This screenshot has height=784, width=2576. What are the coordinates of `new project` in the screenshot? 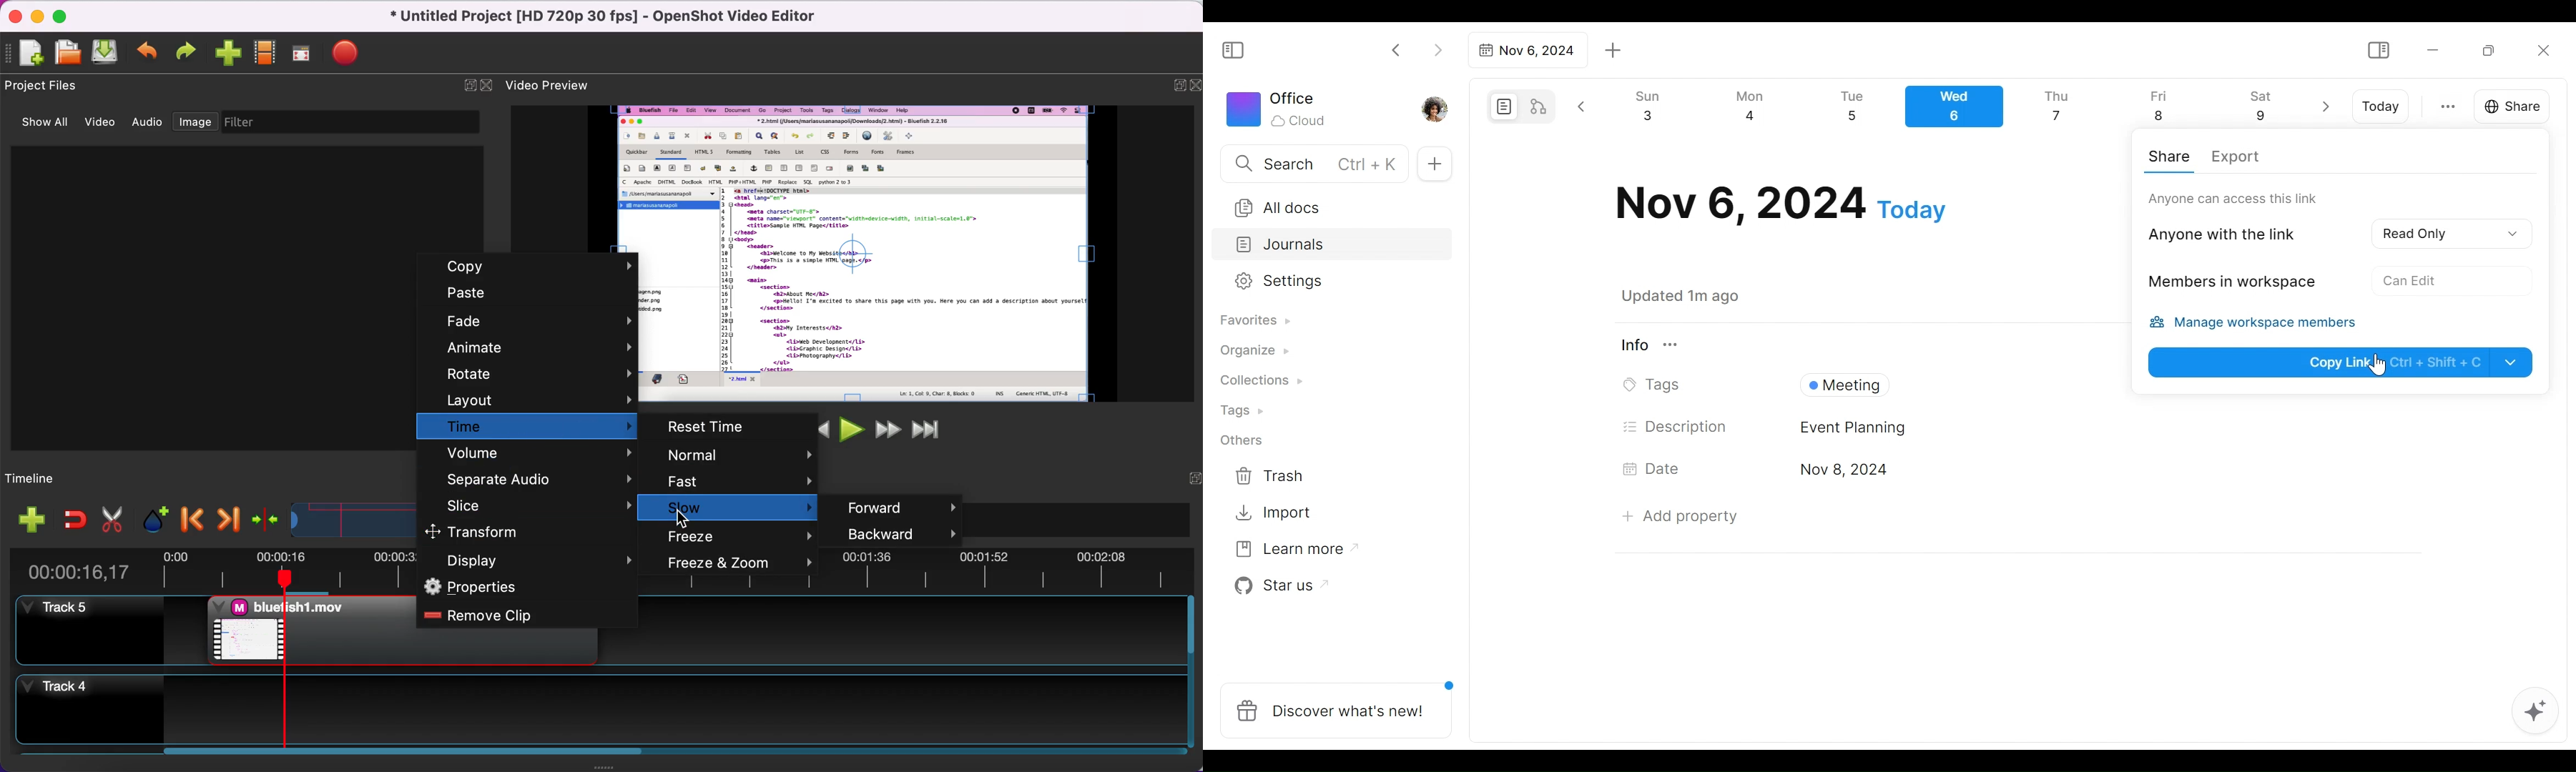 It's located at (31, 55).